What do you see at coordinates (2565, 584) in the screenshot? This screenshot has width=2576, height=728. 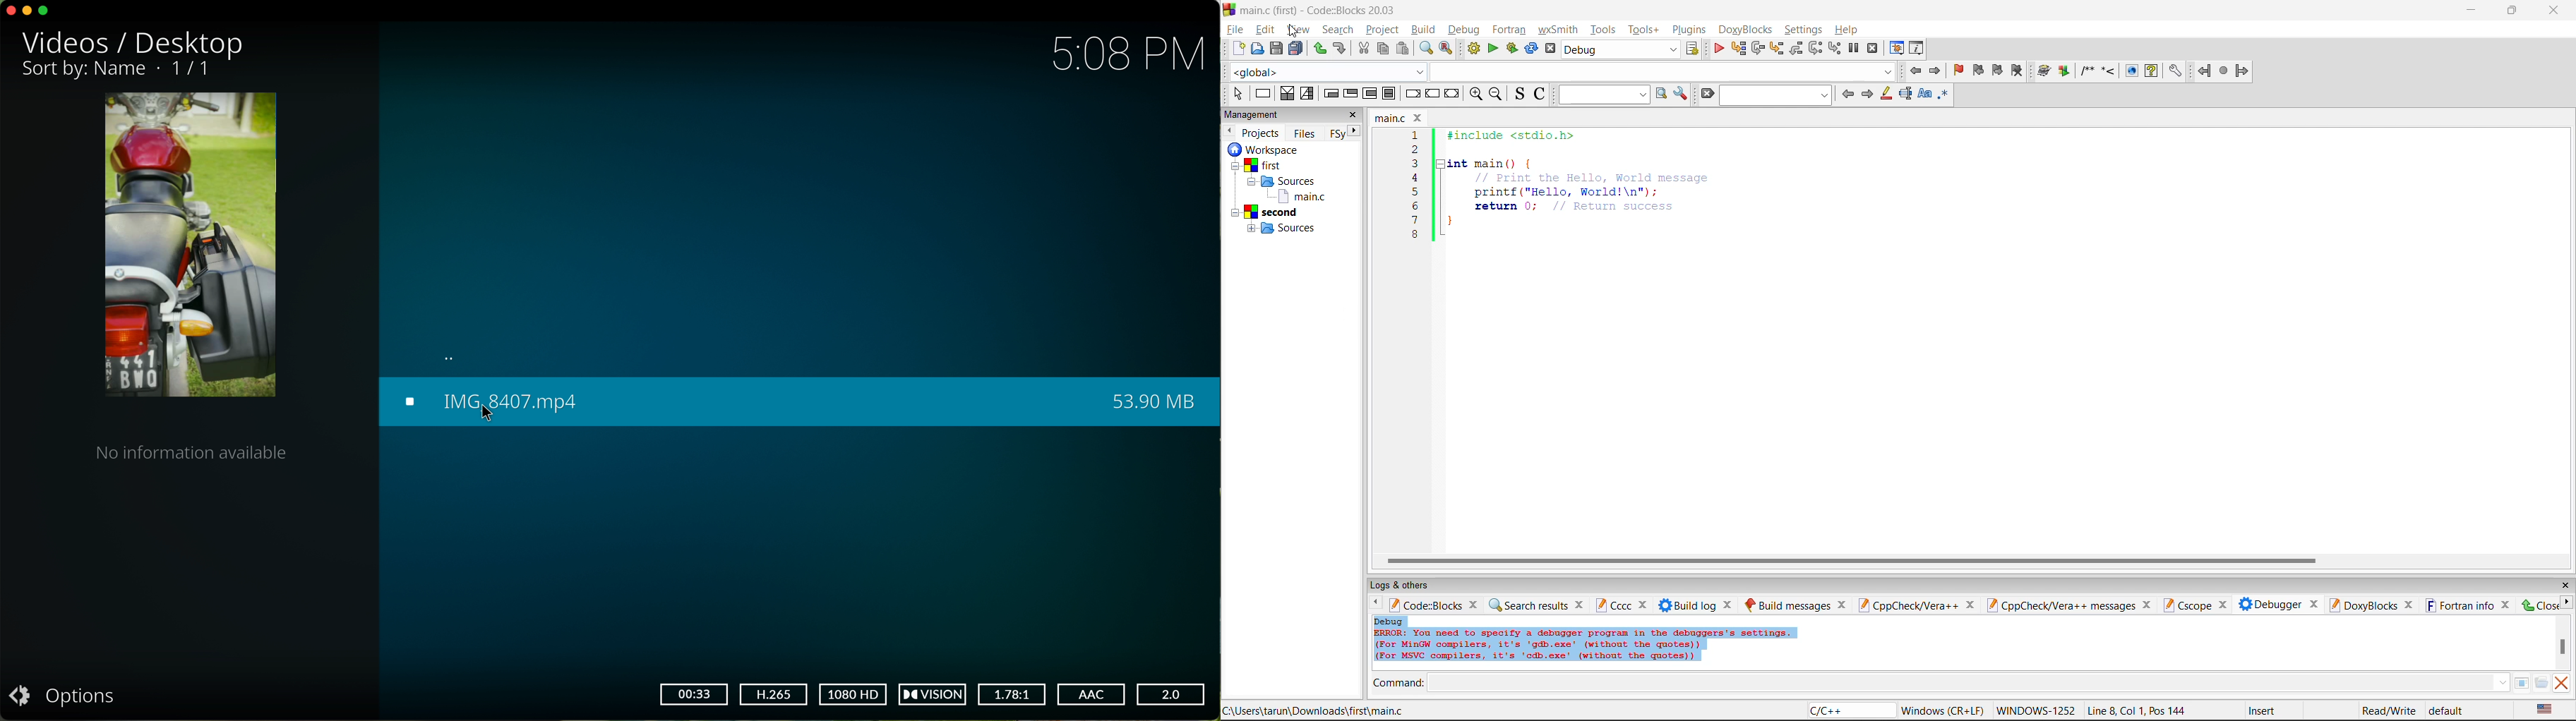 I see `close` at bounding box center [2565, 584].